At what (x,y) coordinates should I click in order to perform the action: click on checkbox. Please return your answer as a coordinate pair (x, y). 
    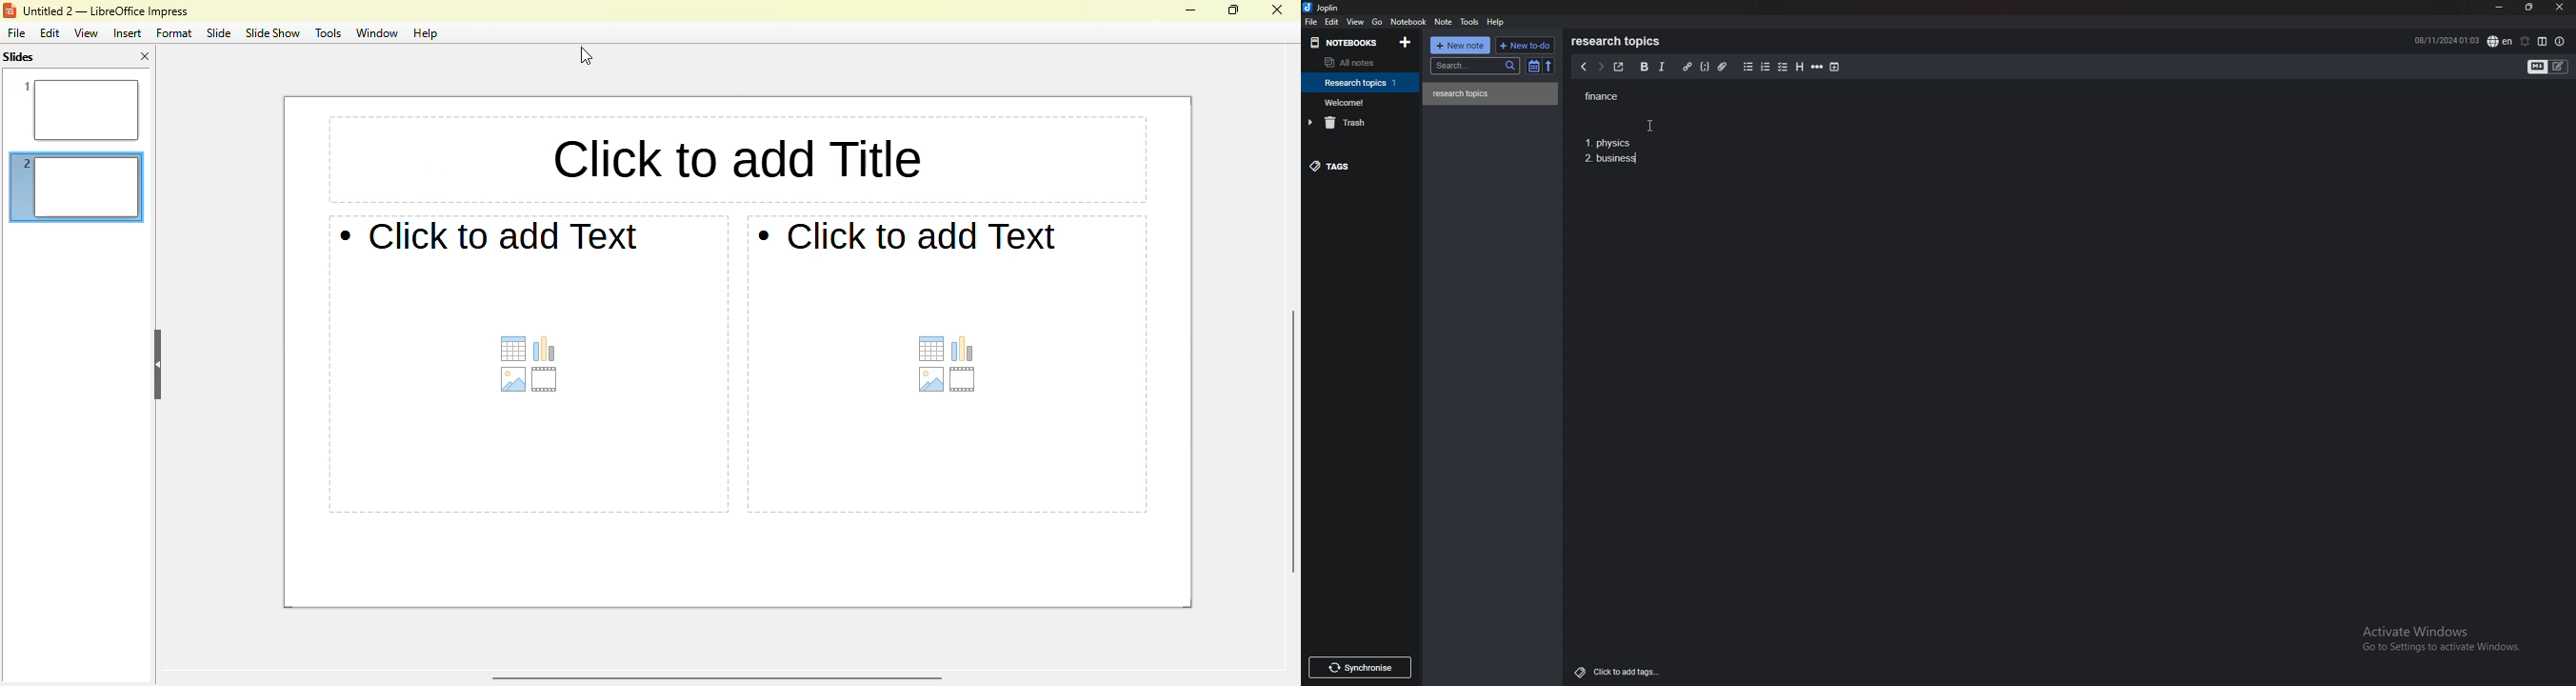
    Looking at the image, I should click on (1783, 66).